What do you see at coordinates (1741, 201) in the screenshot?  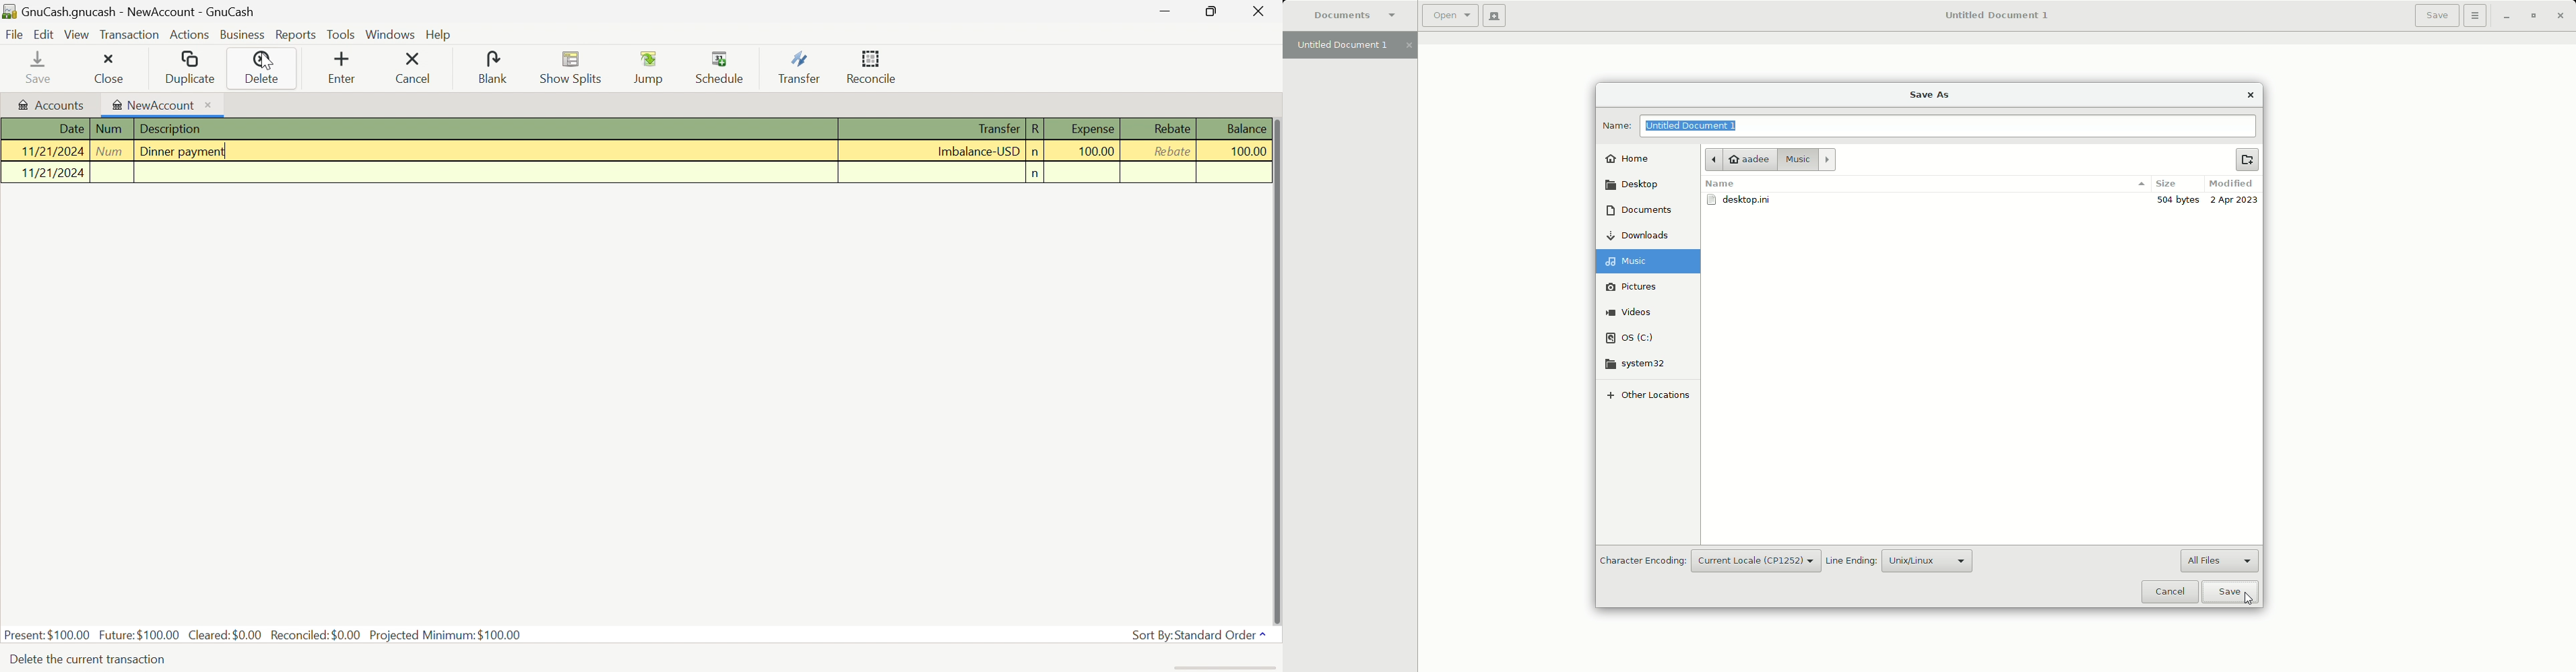 I see `desktop.ini` at bounding box center [1741, 201].